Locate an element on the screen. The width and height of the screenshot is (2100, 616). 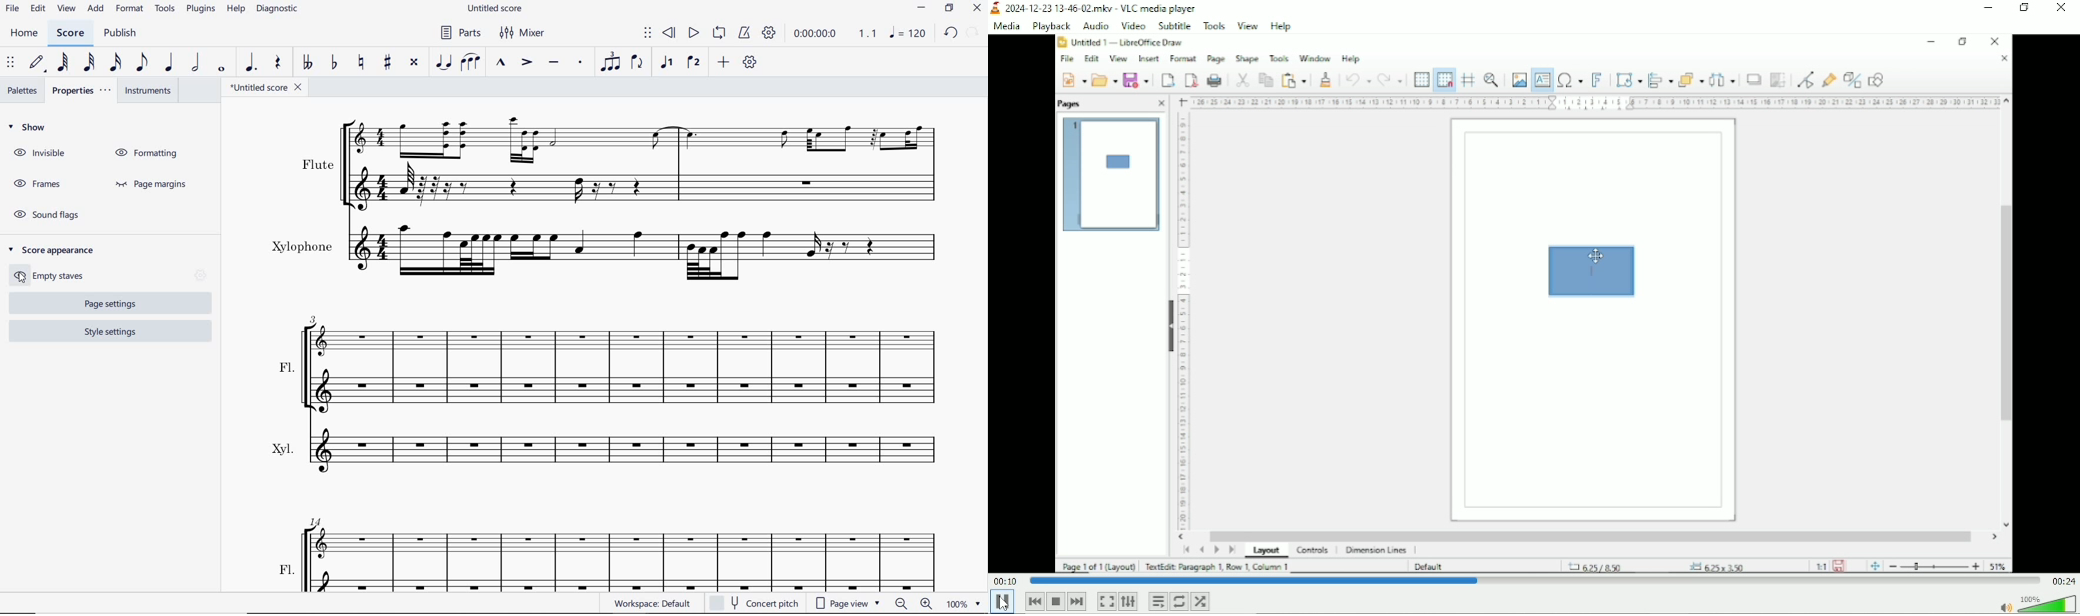
MIXER is located at coordinates (520, 33).